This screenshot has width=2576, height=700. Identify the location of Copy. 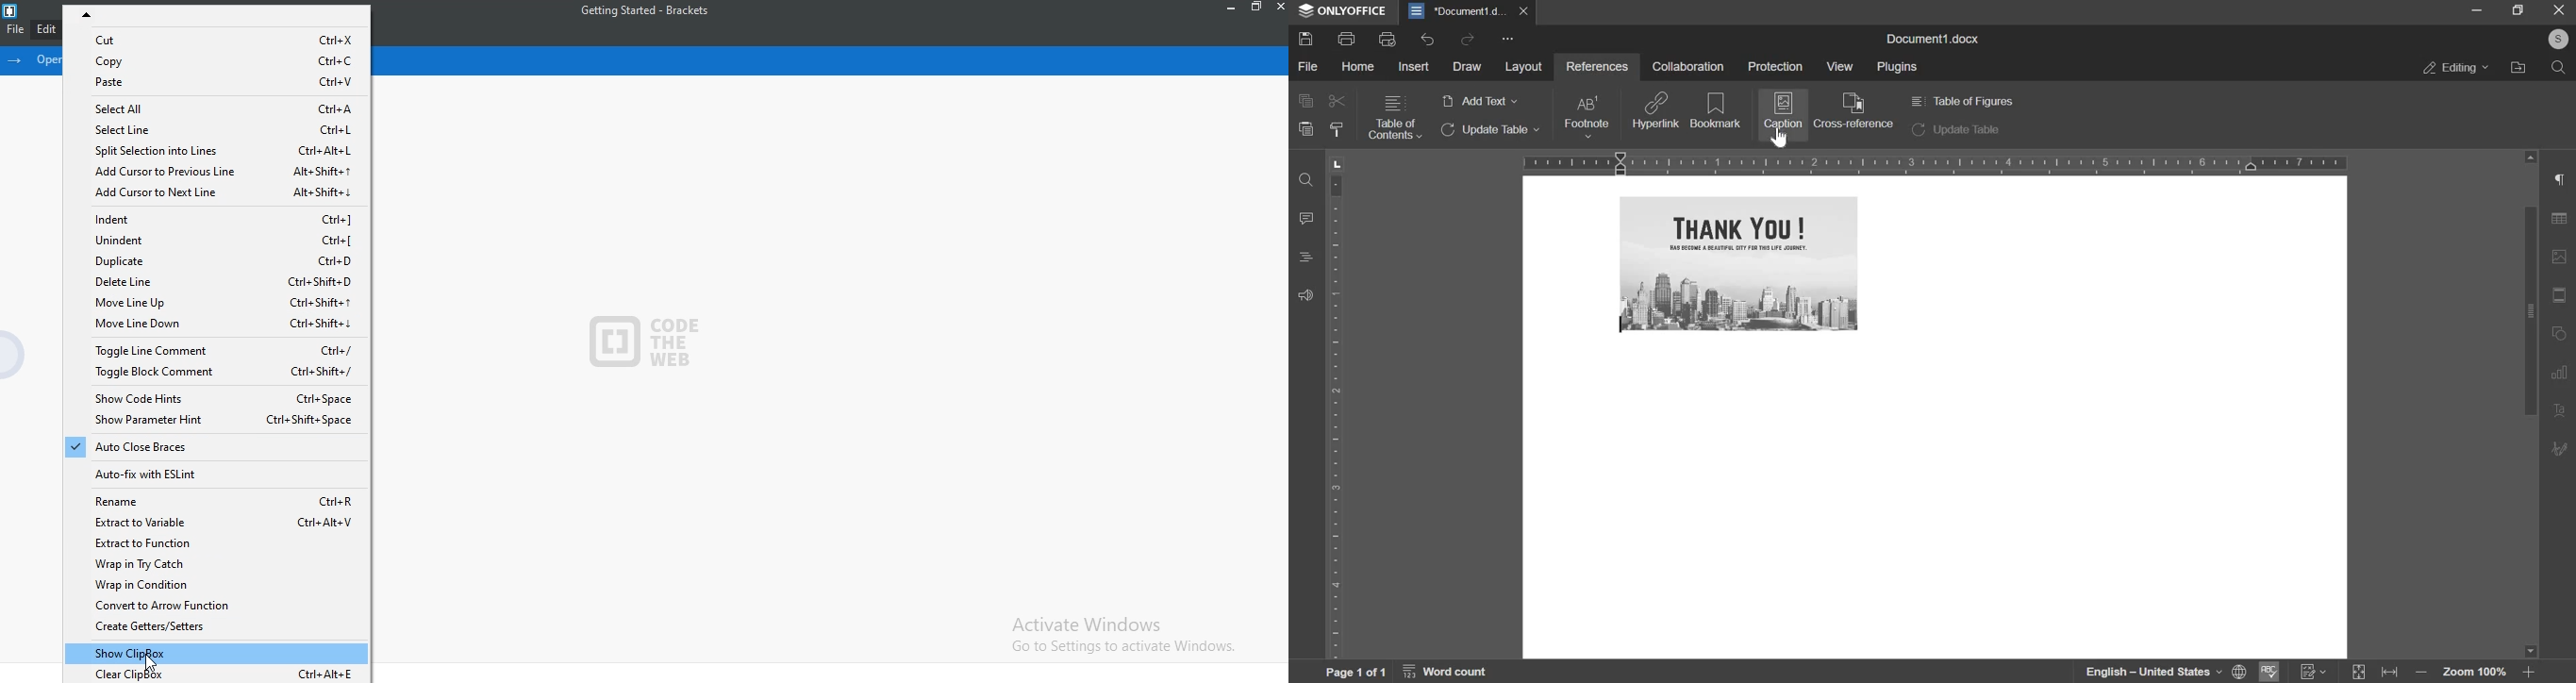
(217, 59).